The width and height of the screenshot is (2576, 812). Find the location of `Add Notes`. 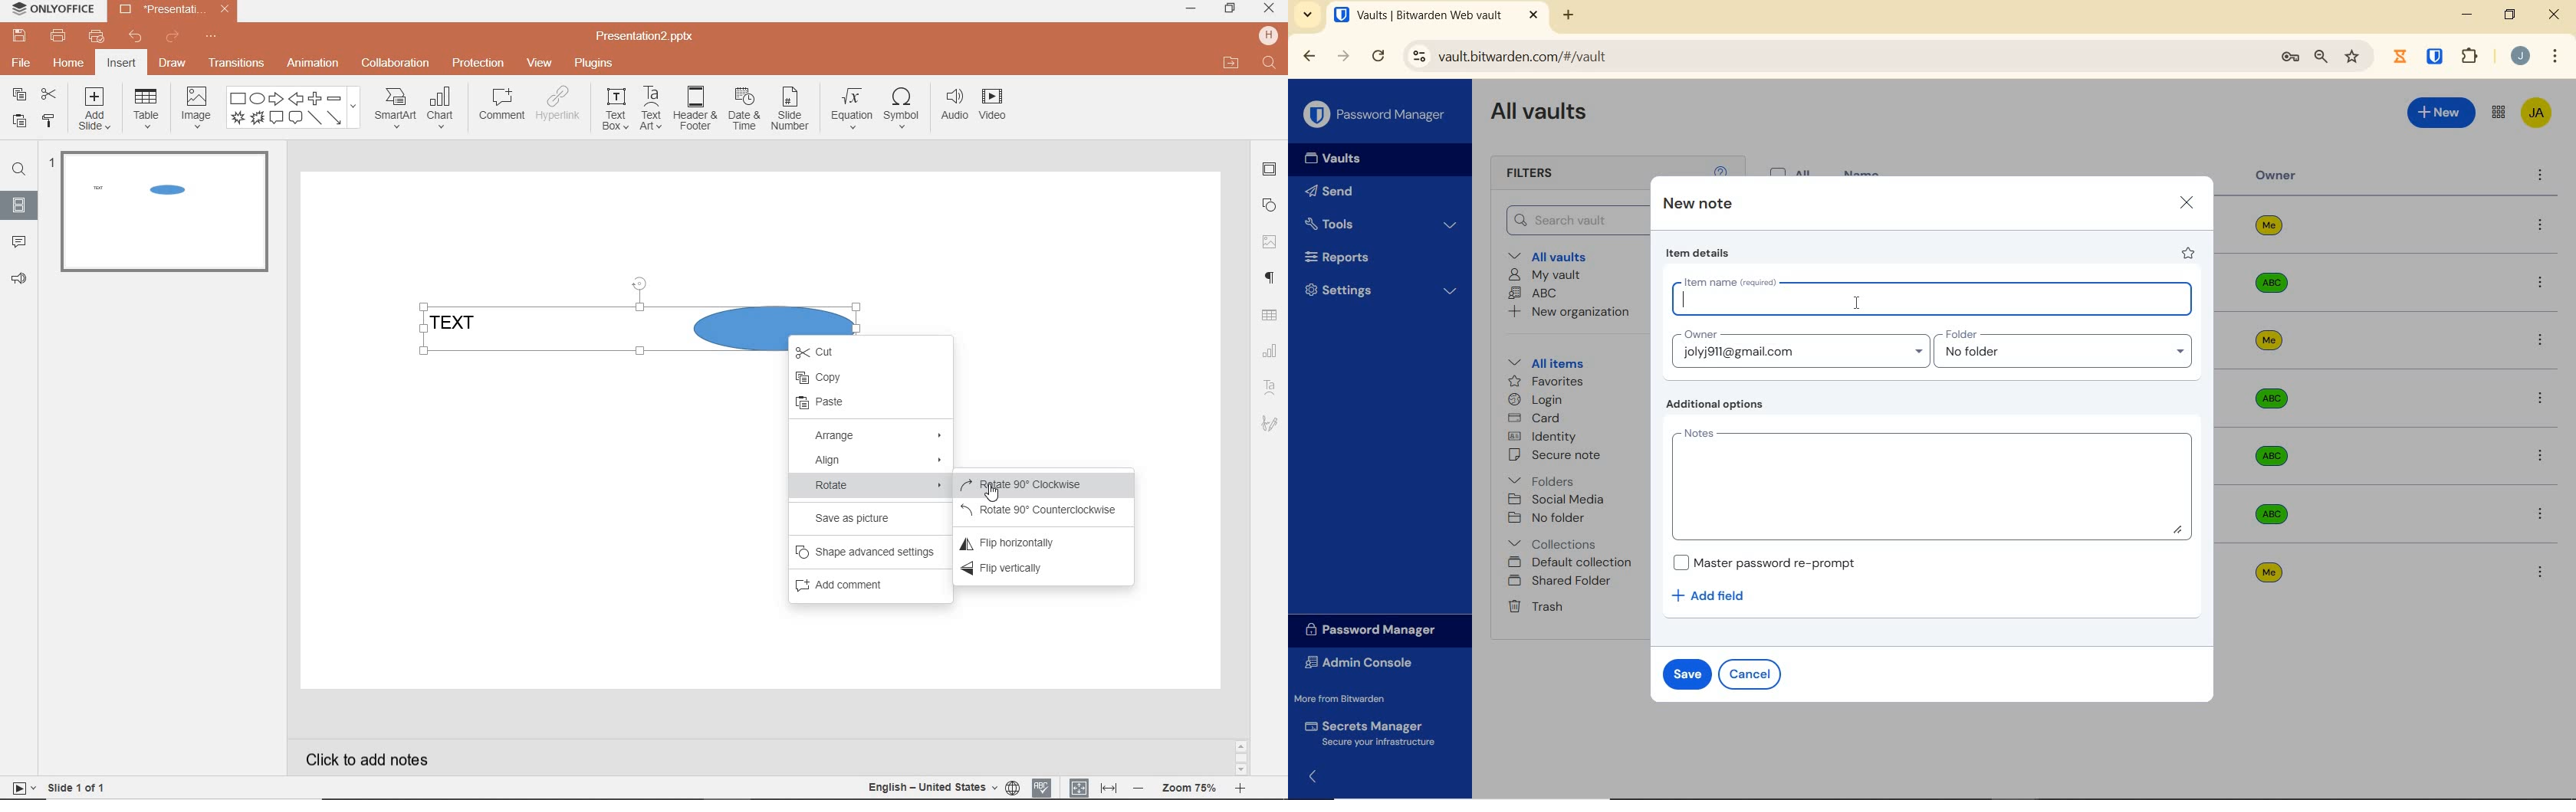

Add Notes is located at coordinates (1934, 484).